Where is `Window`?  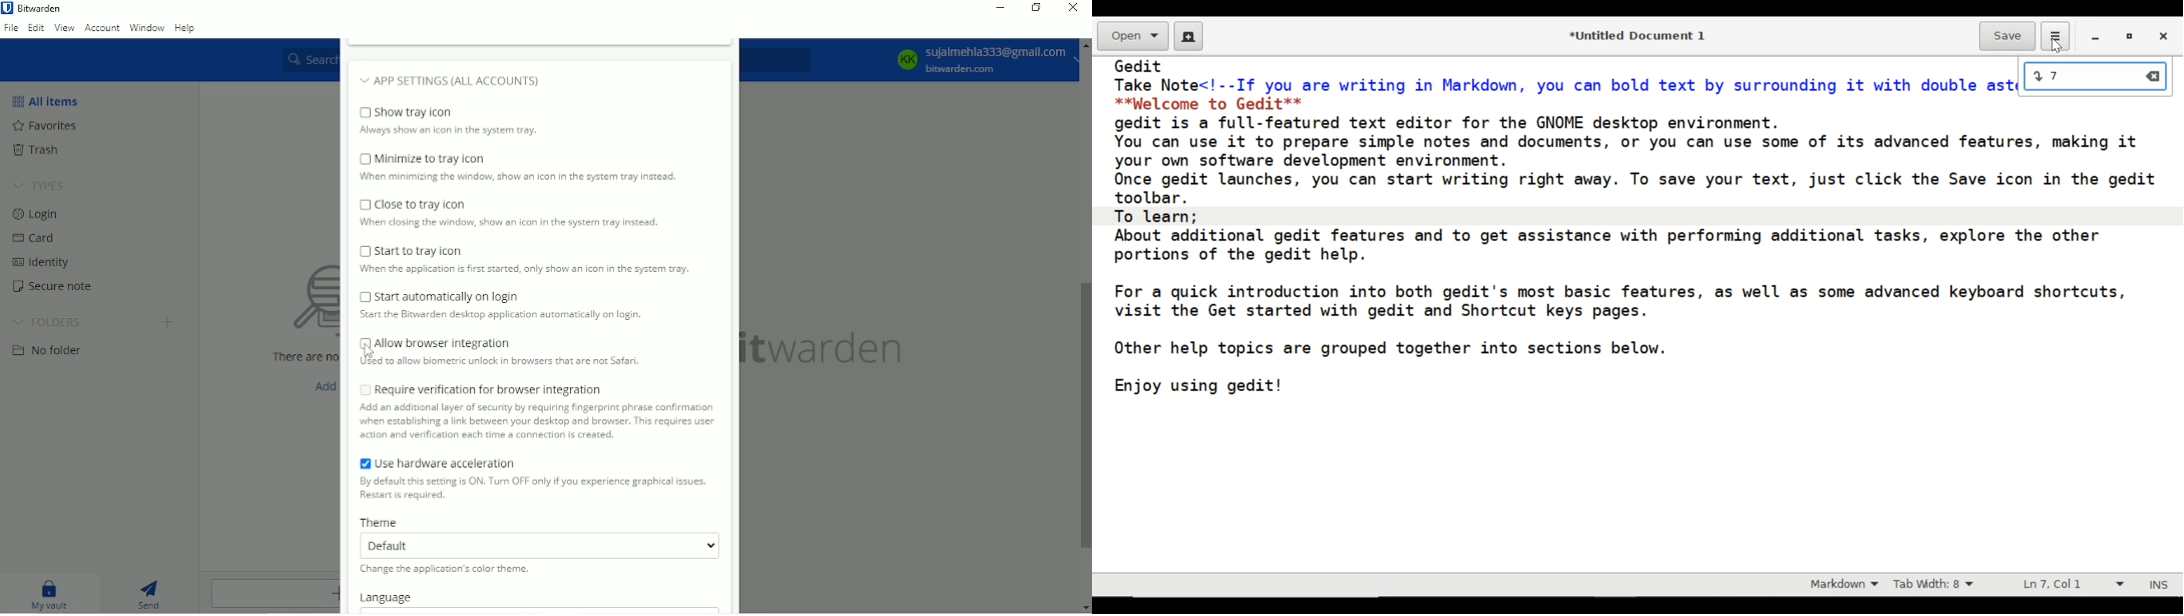 Window is located at coordinates (147, 27).